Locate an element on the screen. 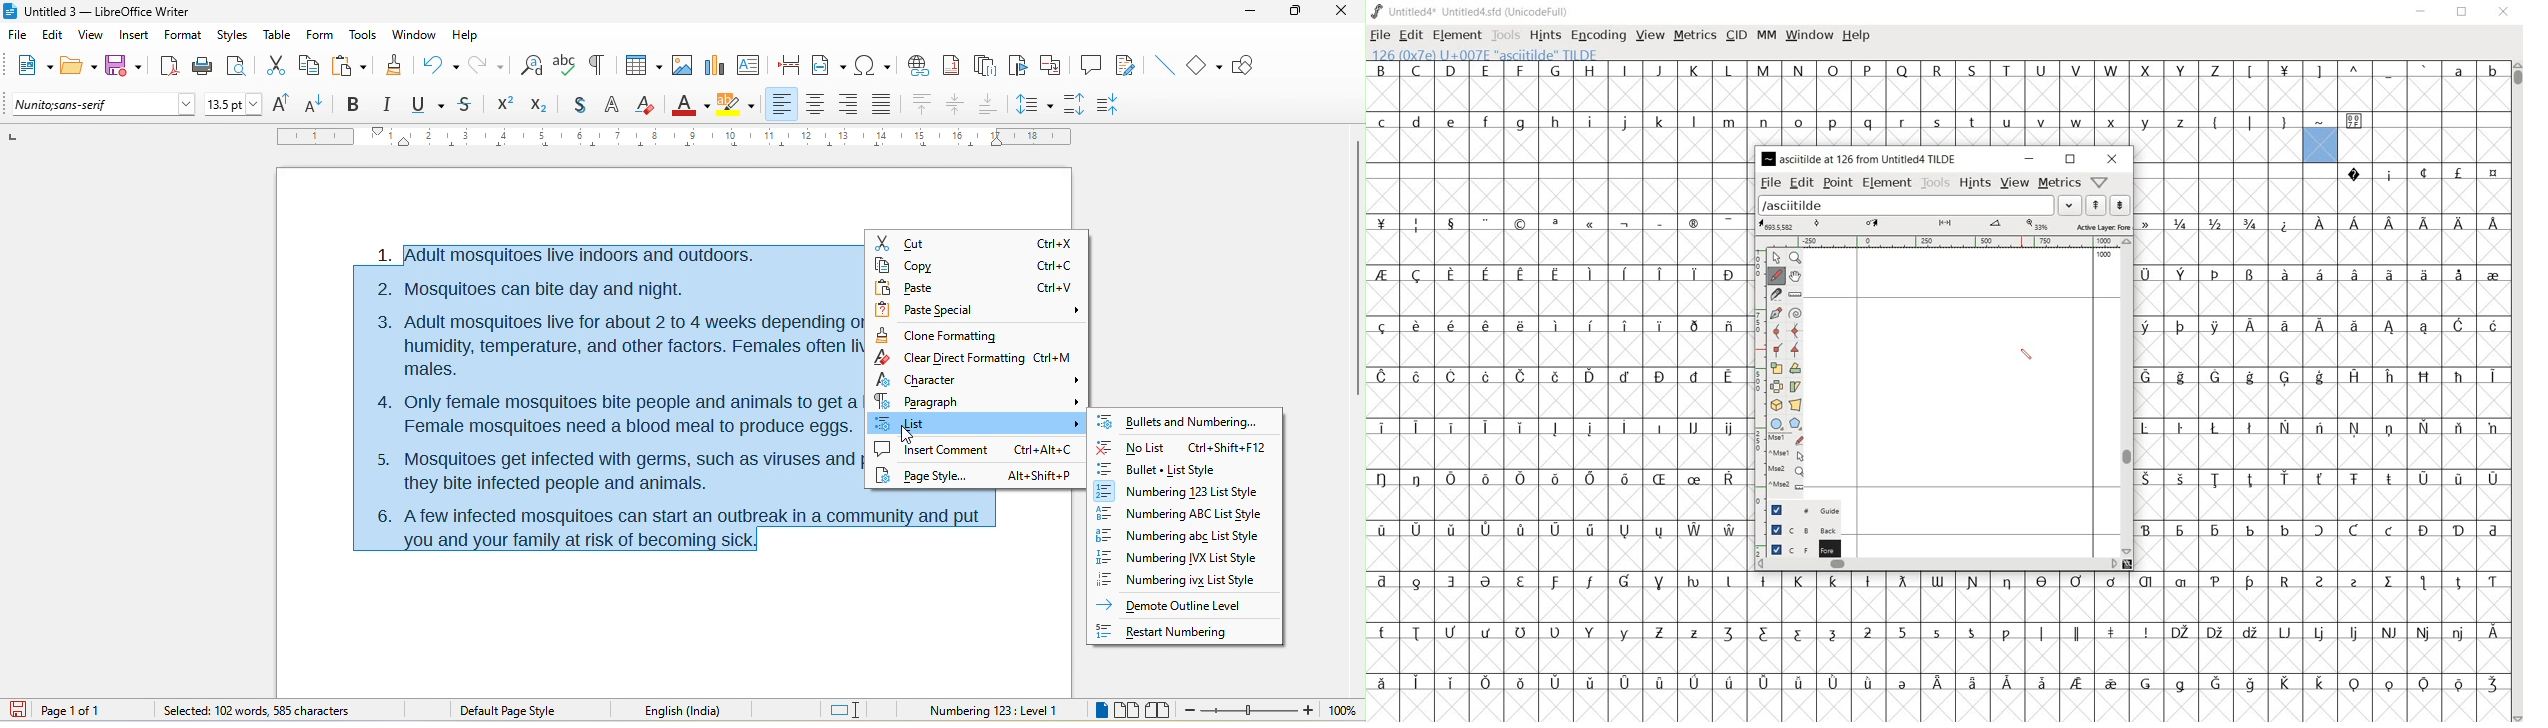  MM is located at coordinates (1766, 38).